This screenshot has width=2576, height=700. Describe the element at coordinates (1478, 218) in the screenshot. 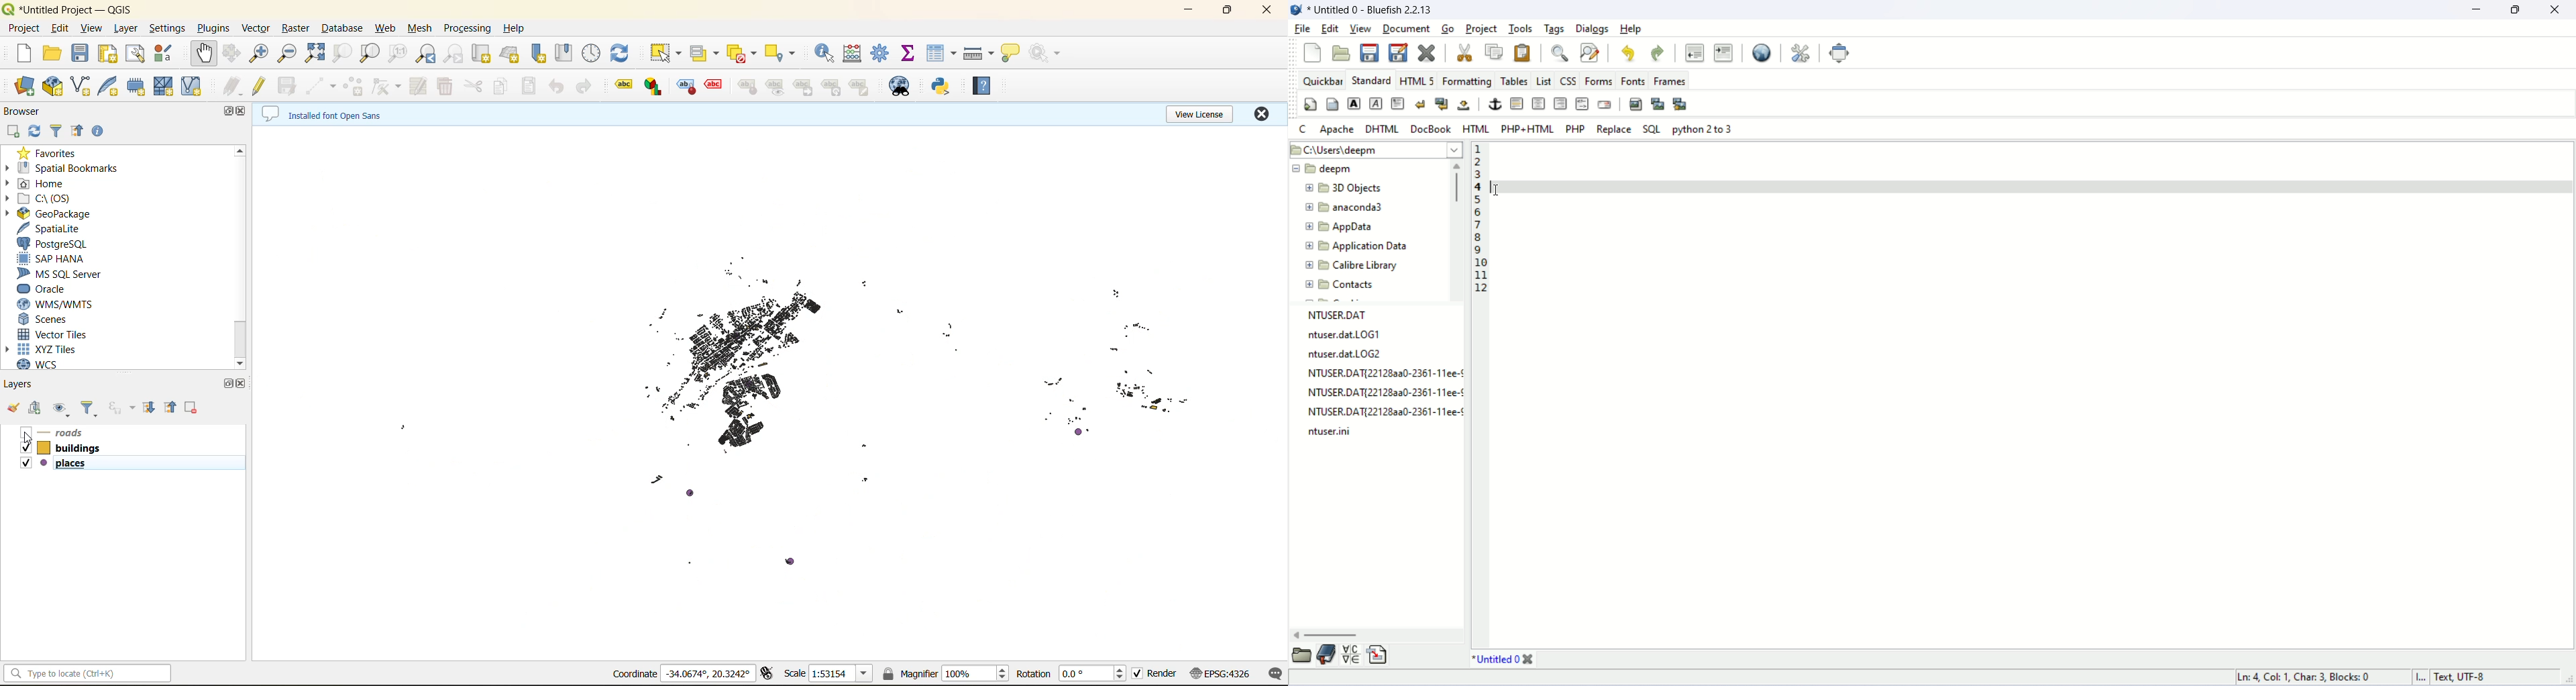

I see `line number` at that location.